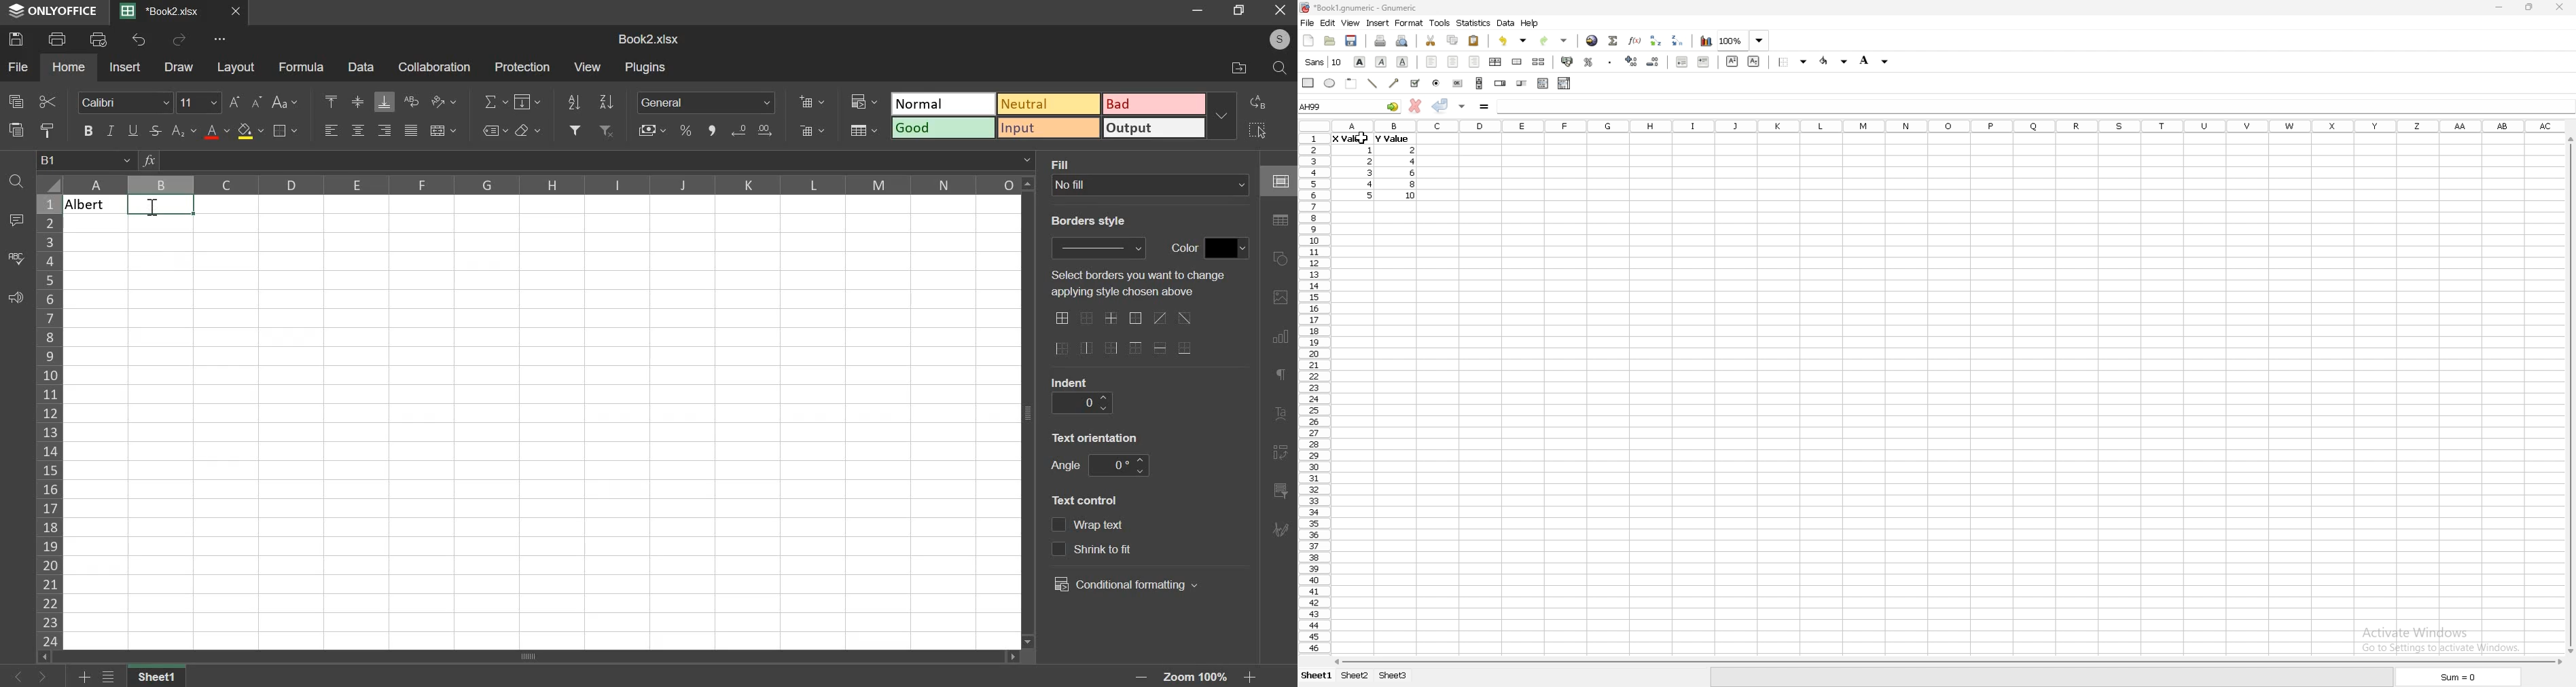 The image size is (2576, 700). I want to click on font size decrease, so click(257, 103).